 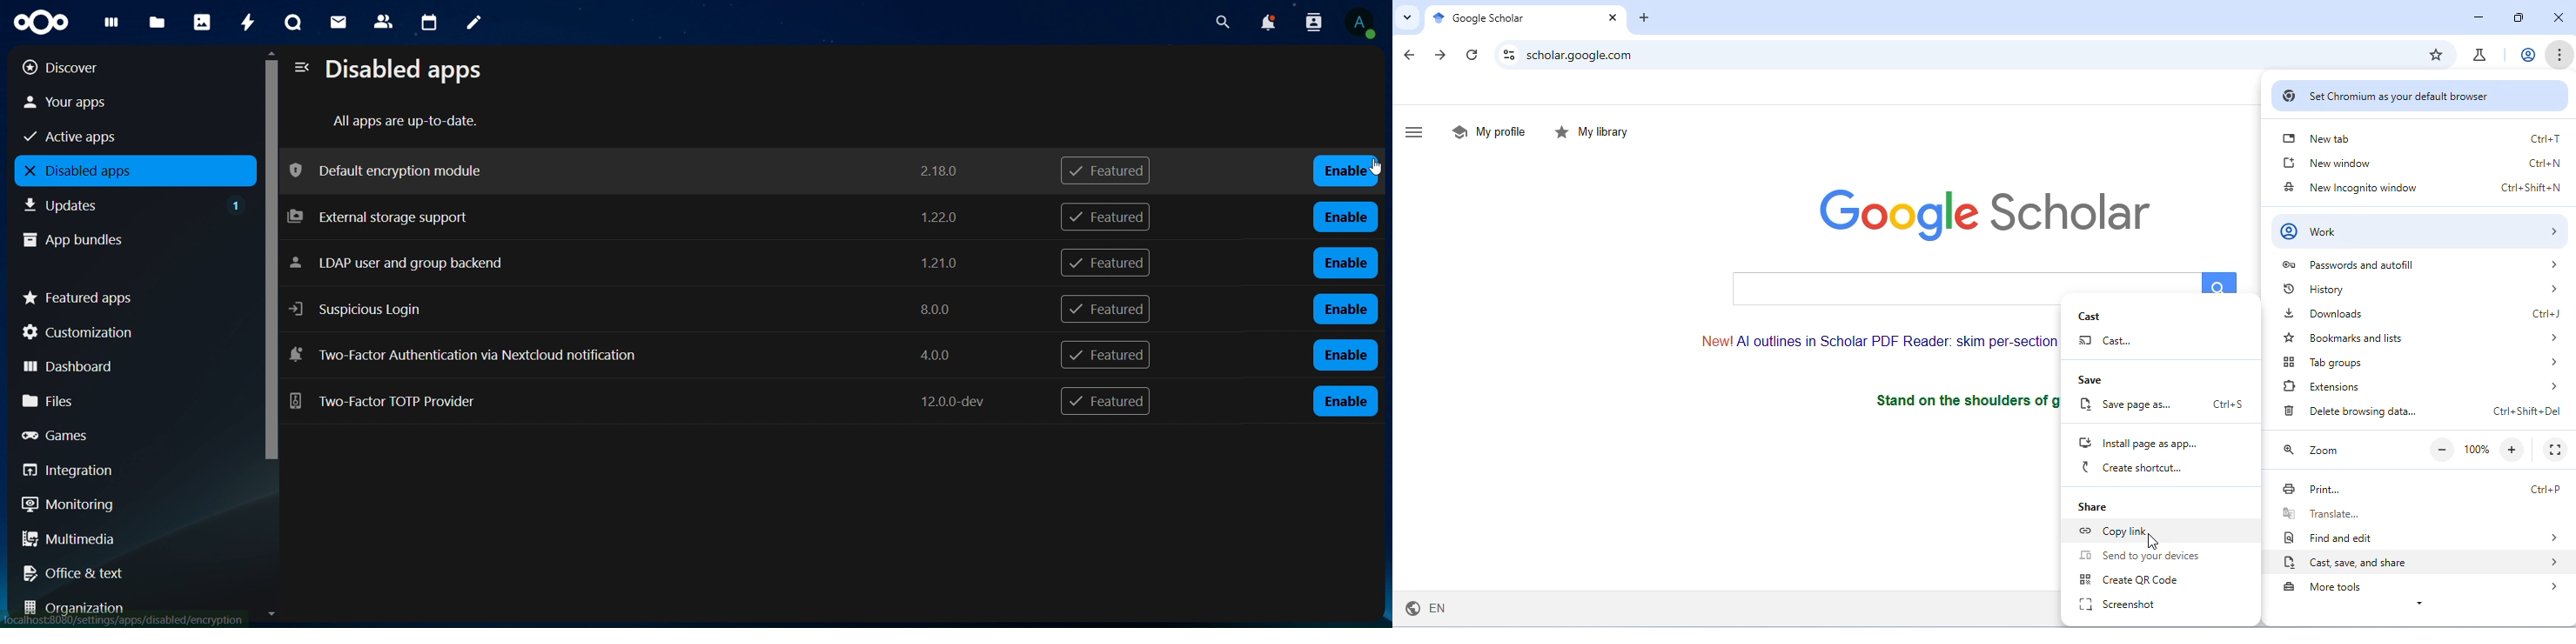 I want to click on your apps, so click(x=118, y=102).